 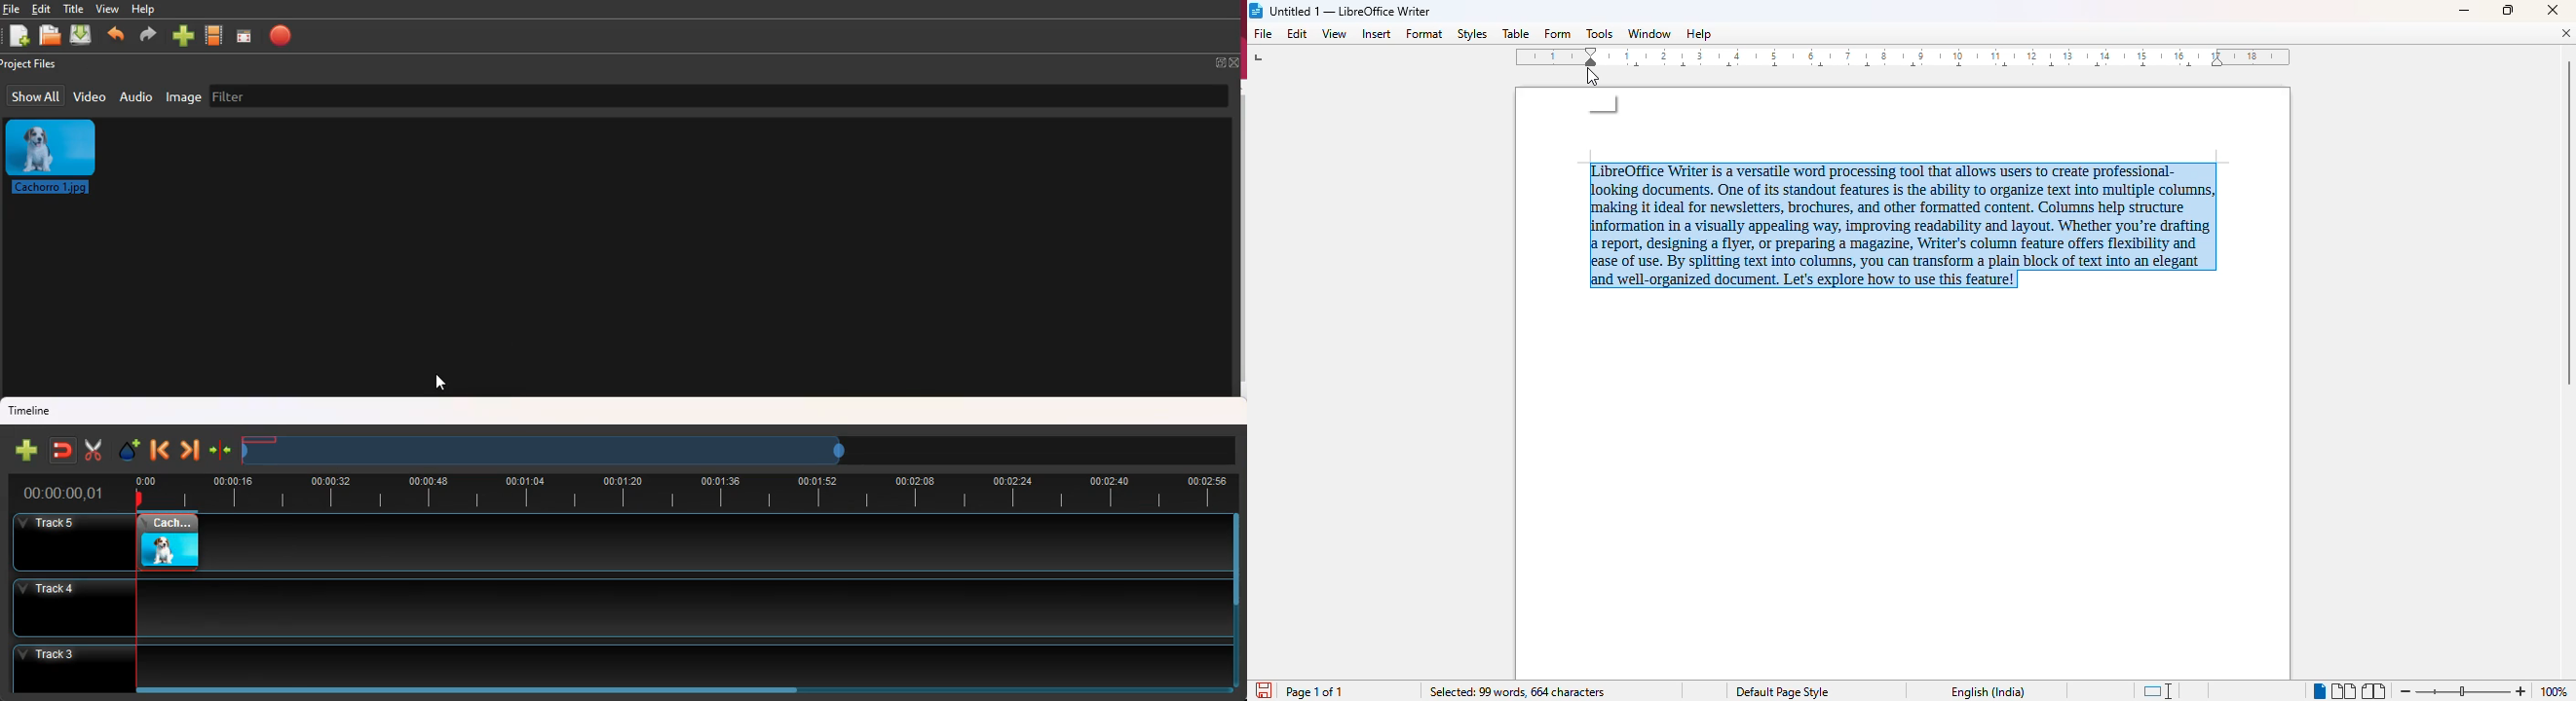 I want to click on , so click(x=441, y=384).